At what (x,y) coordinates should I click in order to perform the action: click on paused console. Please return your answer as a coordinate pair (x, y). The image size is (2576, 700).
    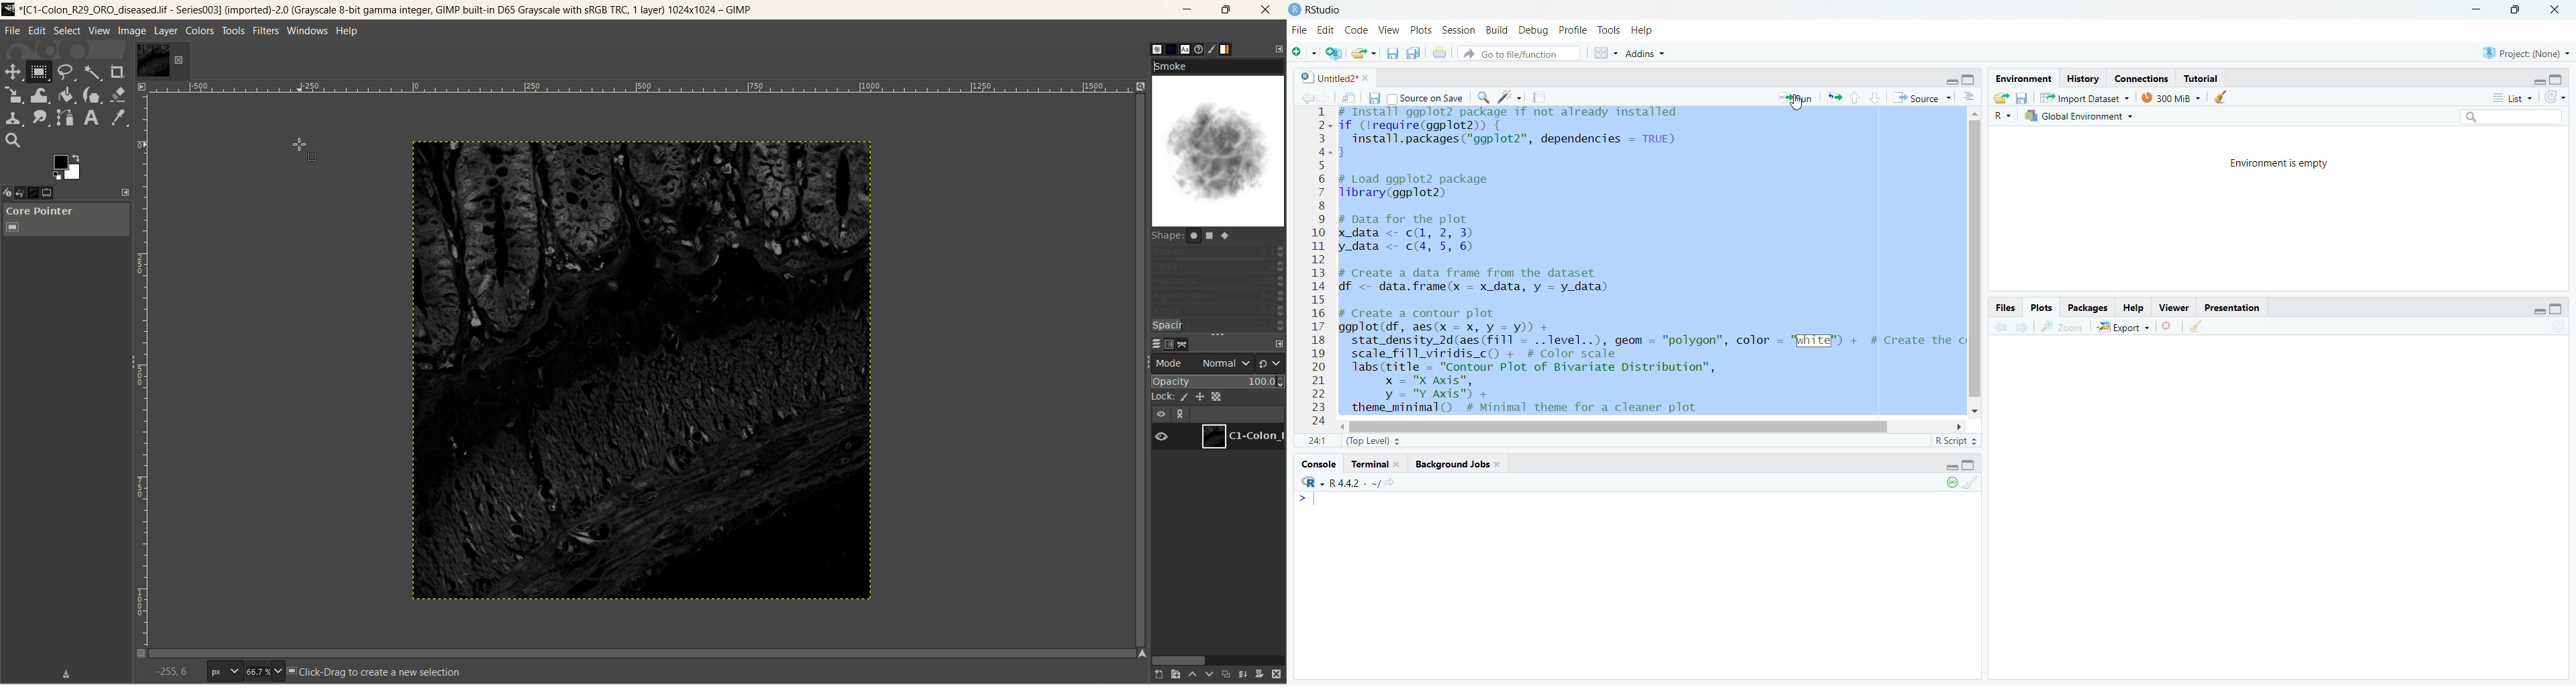
    Looking at the image, I should click on (1951, 482).